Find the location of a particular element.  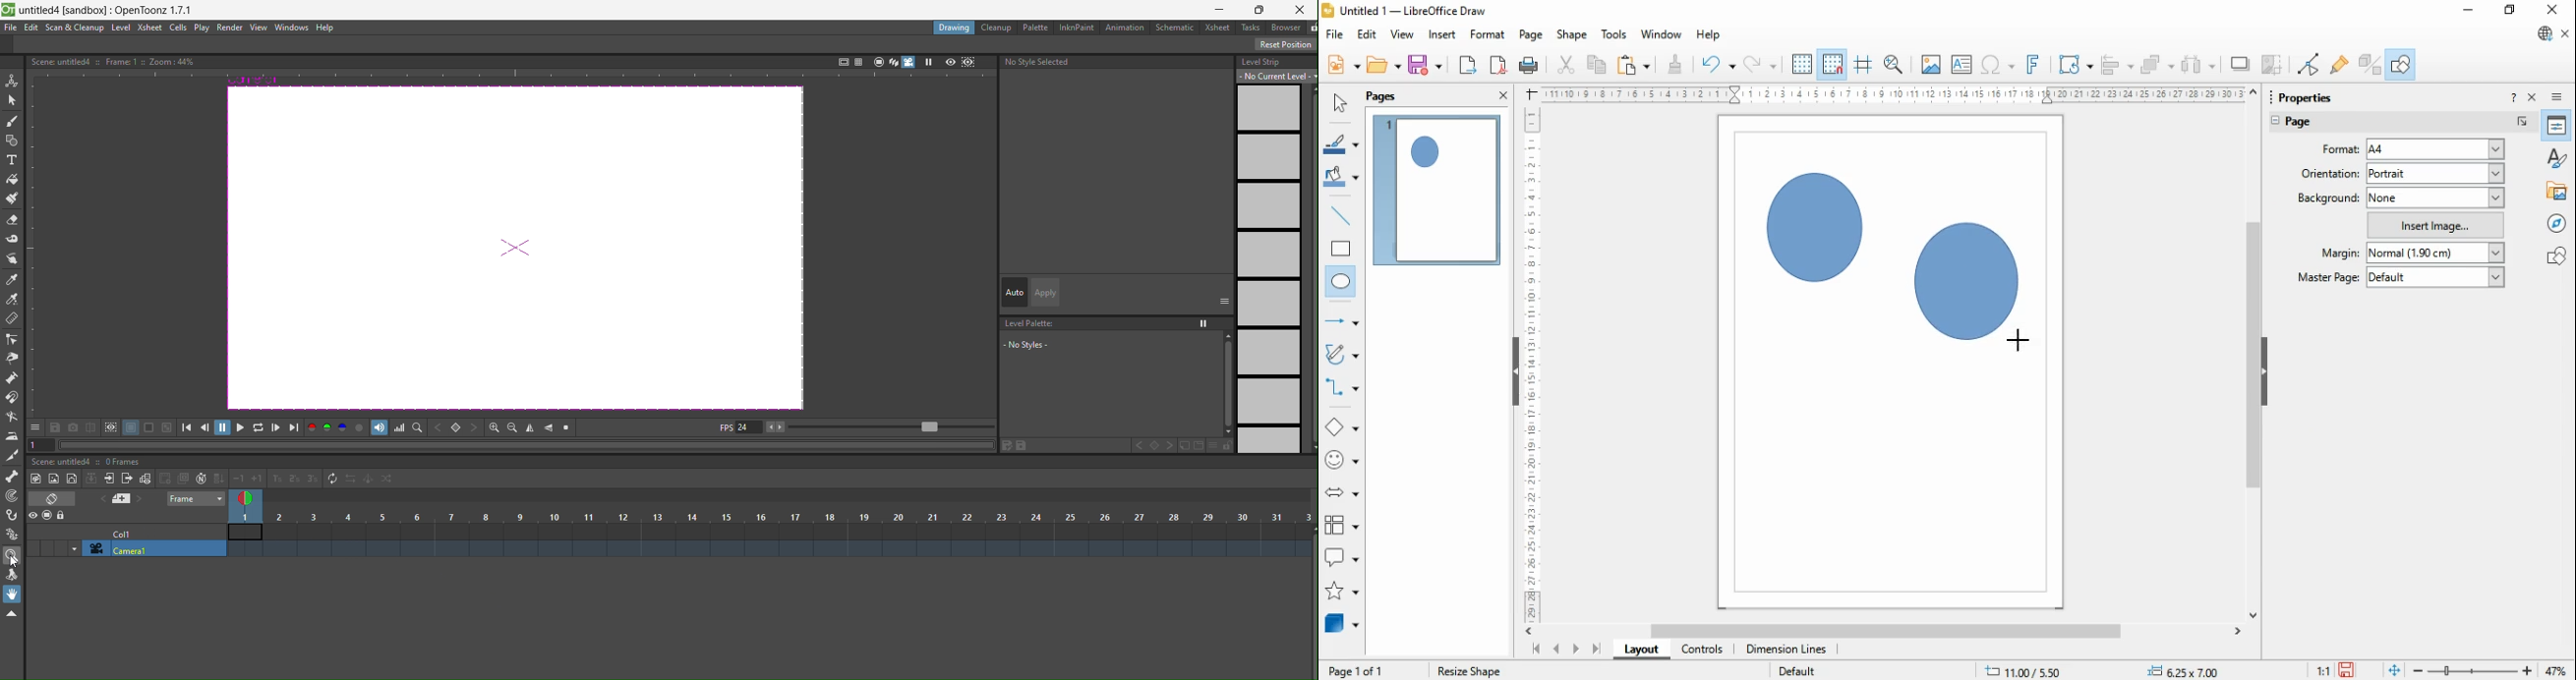

transformations is located at coordinates (2074, 66).